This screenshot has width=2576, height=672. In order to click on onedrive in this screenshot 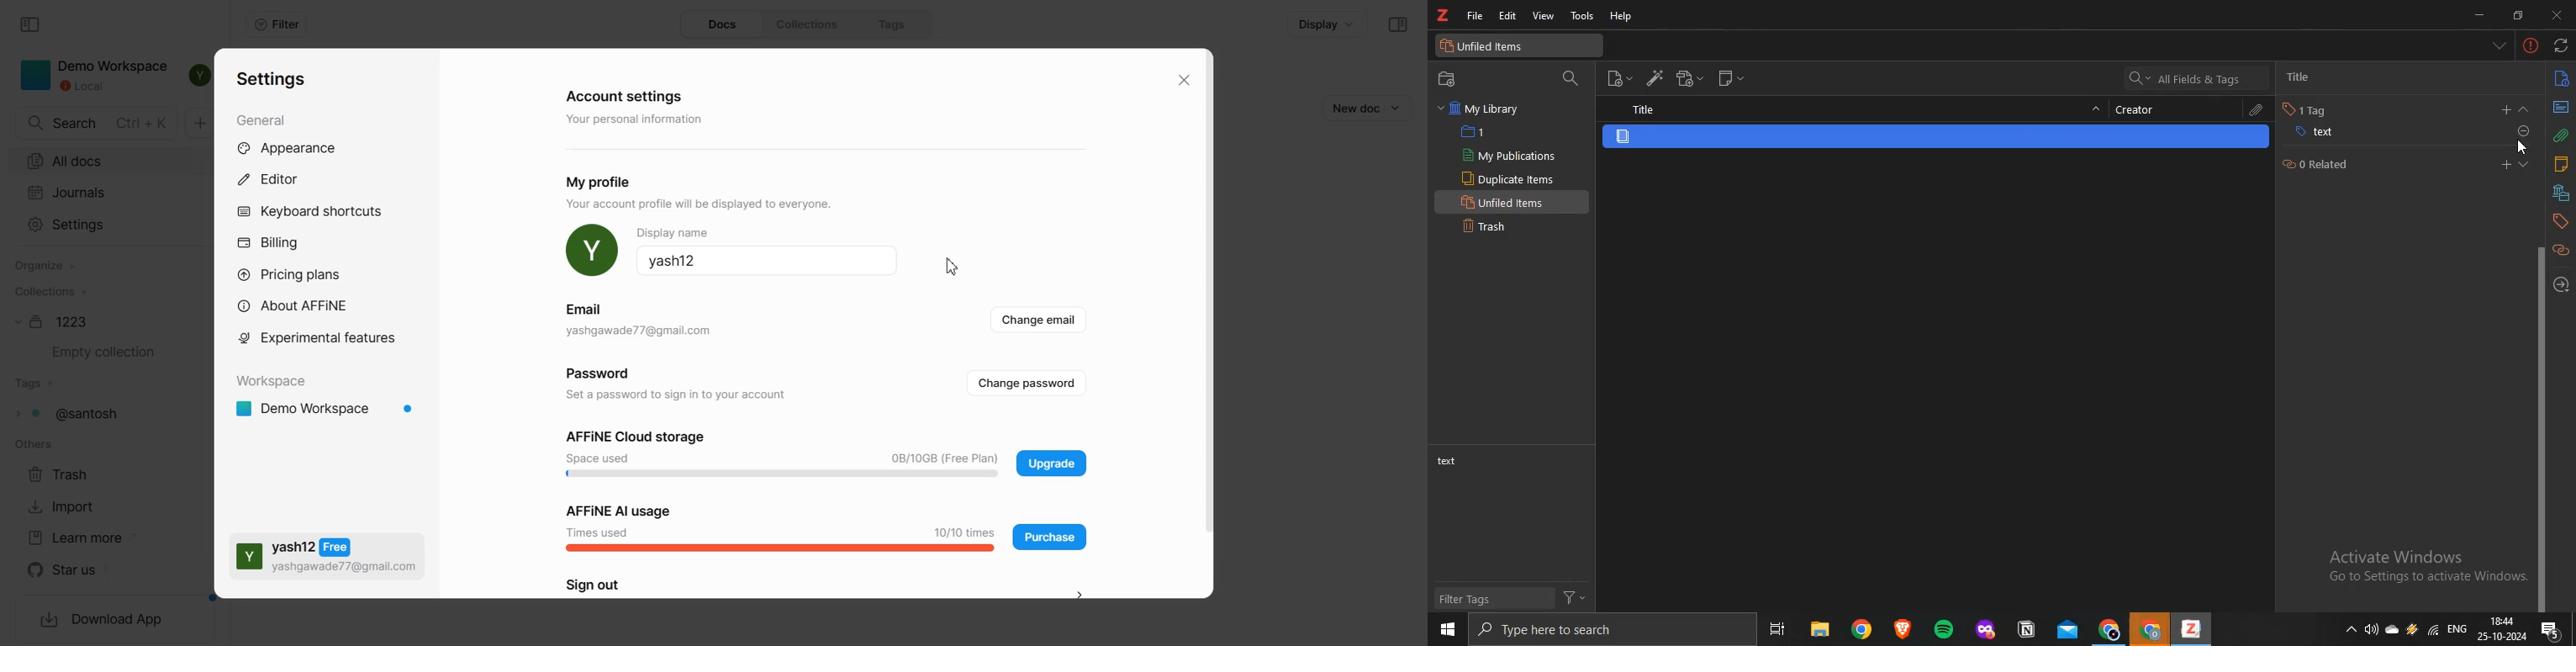, I will do `click(2410, 629)`.